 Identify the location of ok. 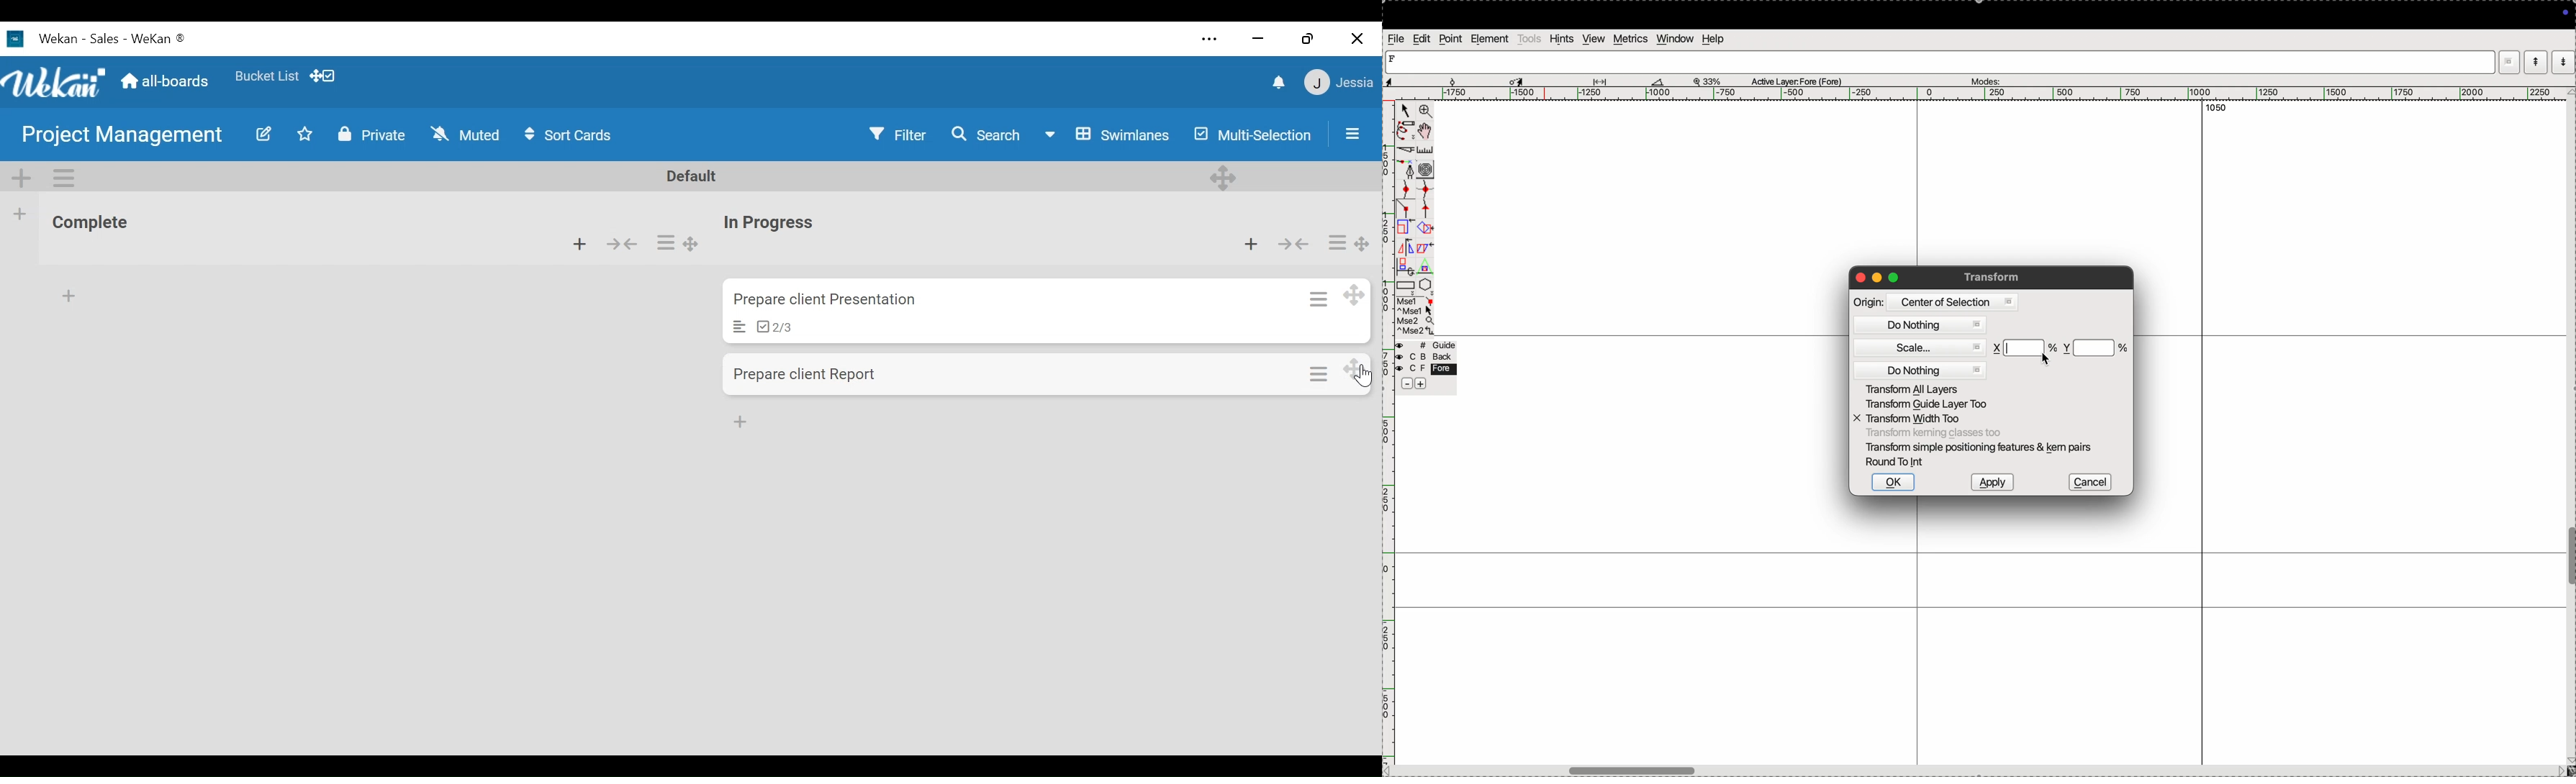
(1893, 482).